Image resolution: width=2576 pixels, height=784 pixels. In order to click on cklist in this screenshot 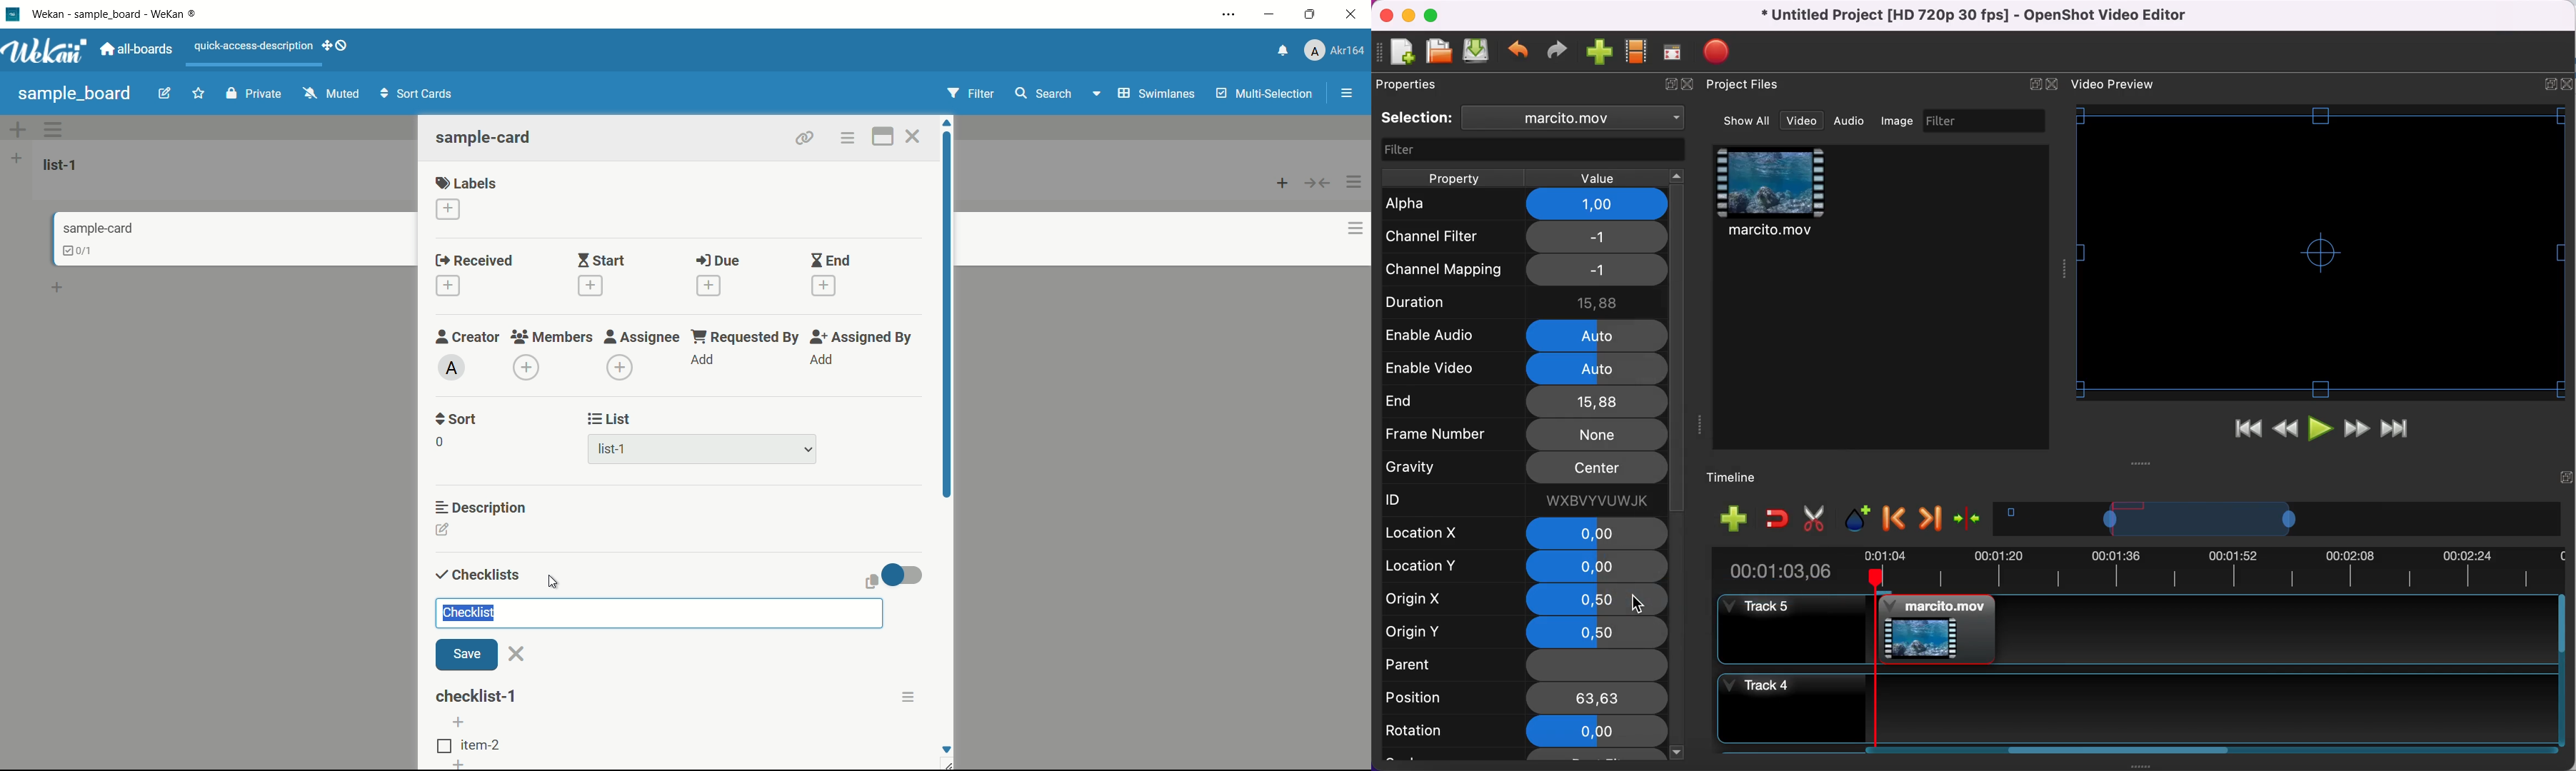, I will do `click(79, 251)`.